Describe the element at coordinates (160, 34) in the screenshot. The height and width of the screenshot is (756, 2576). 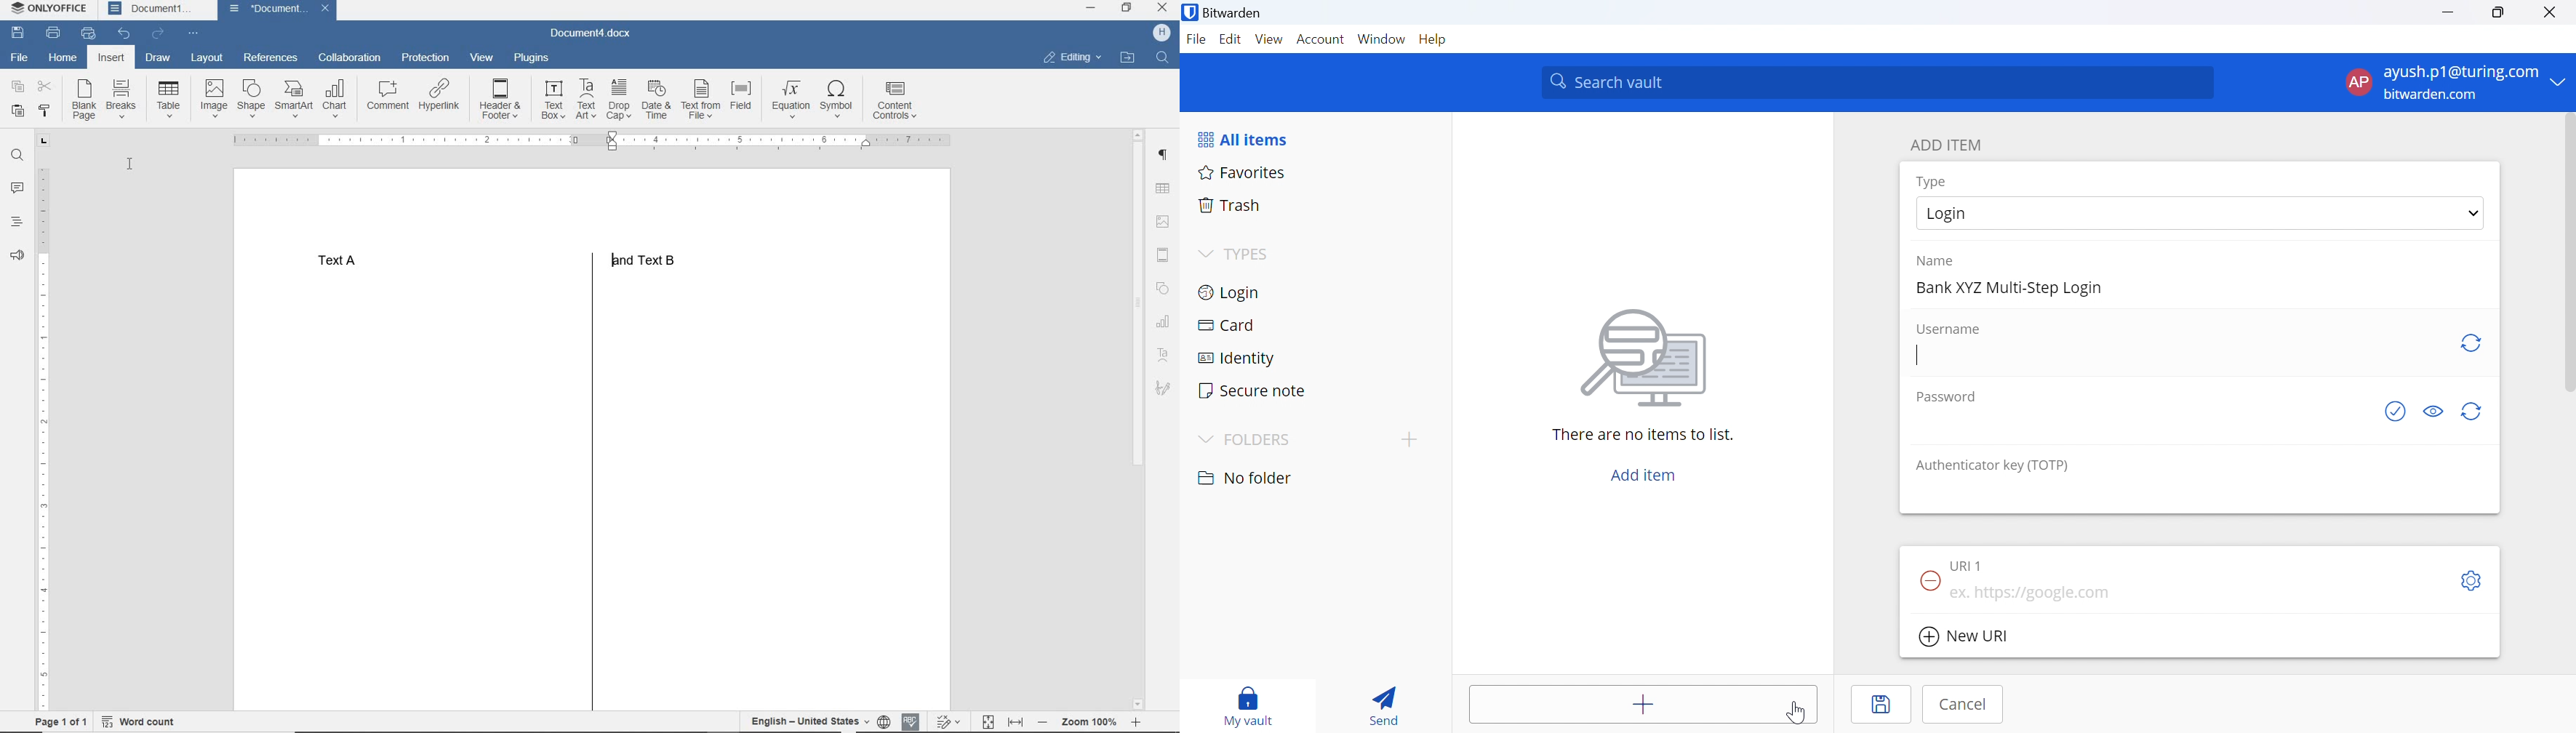
I see `REDO` at that location.